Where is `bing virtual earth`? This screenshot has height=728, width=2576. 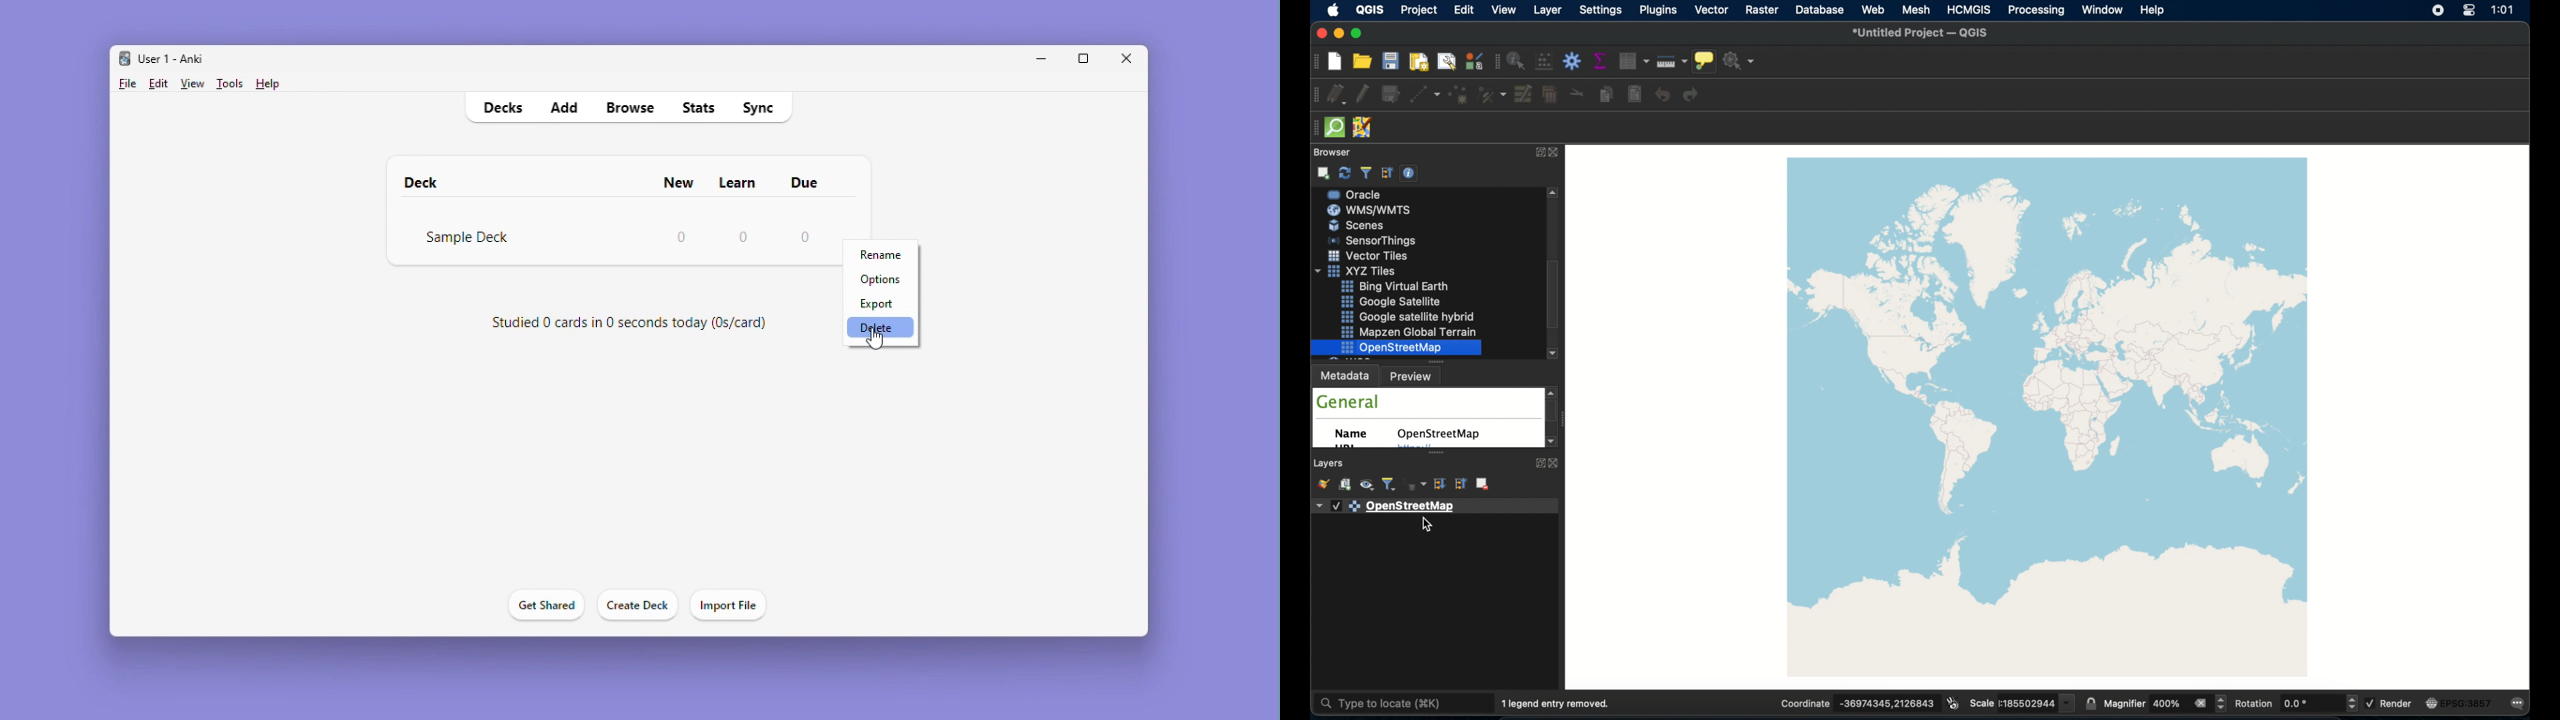
bing virtual earth is located at coordinates (1413, 333).